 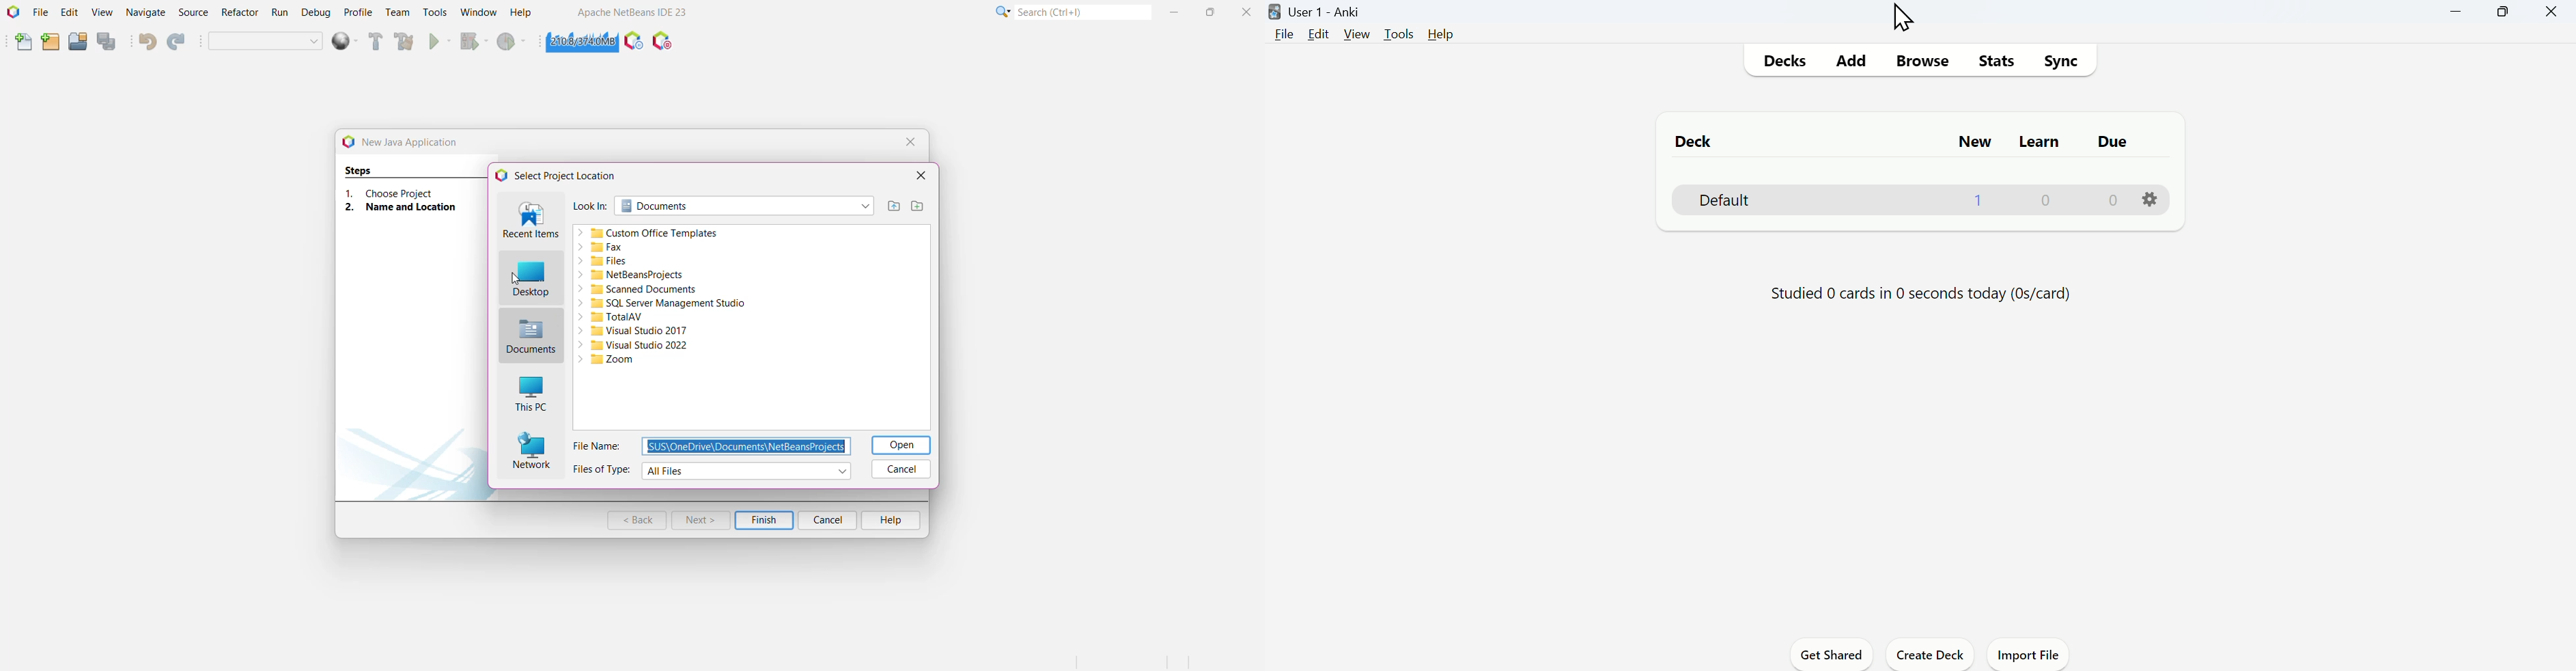 What do you see at coordinates (1972, 141) in the screenshot?
I see `New` at bounding box center [1972, 141].